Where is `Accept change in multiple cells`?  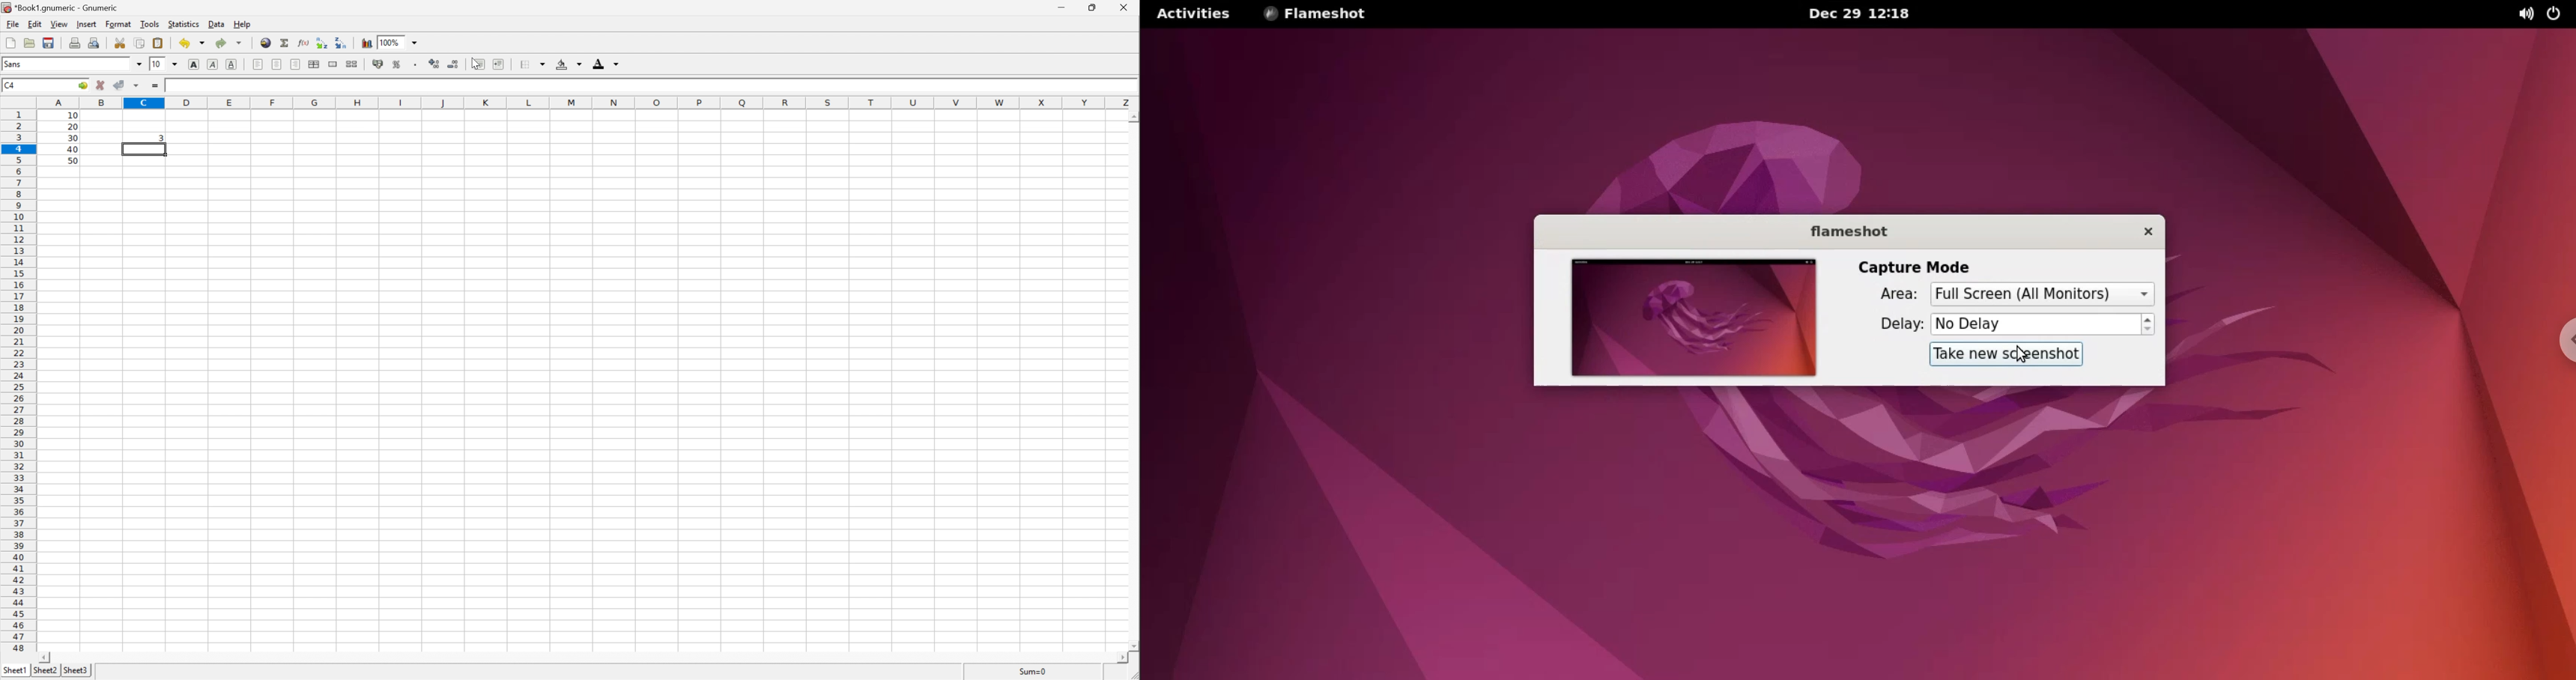
Accept change in multiple cells is located at coordinates (136, 86).